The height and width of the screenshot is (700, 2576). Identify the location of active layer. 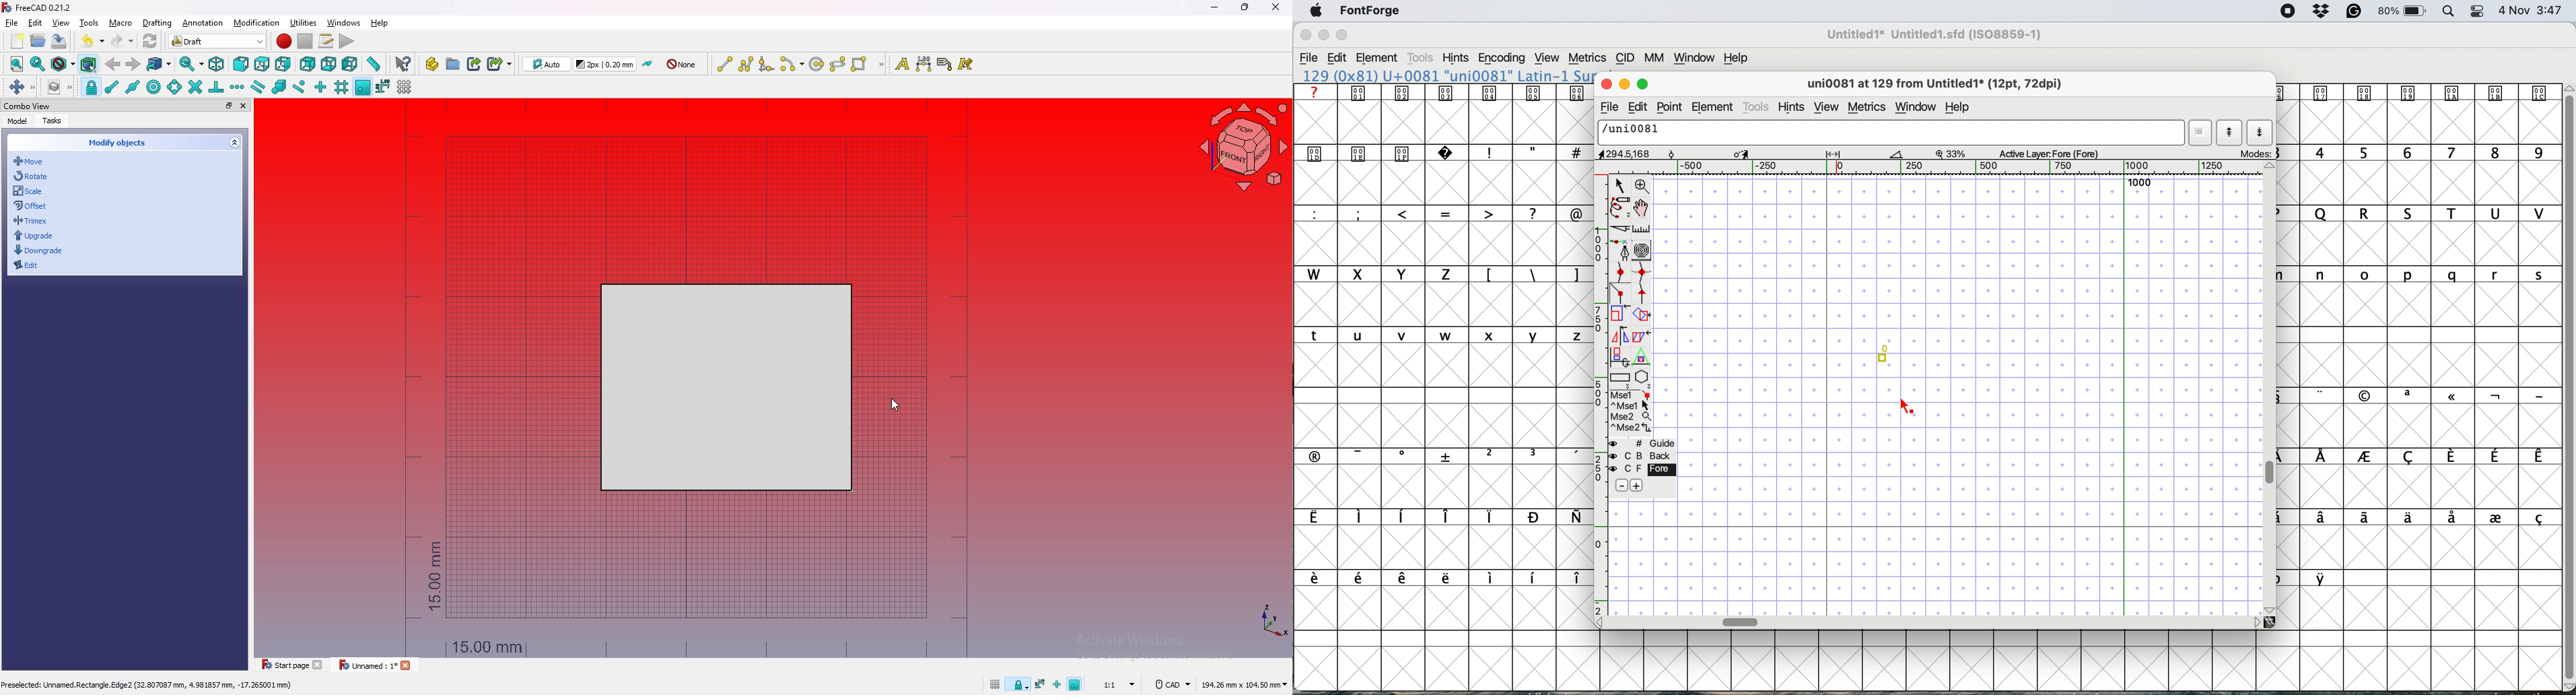
(2051, 154).